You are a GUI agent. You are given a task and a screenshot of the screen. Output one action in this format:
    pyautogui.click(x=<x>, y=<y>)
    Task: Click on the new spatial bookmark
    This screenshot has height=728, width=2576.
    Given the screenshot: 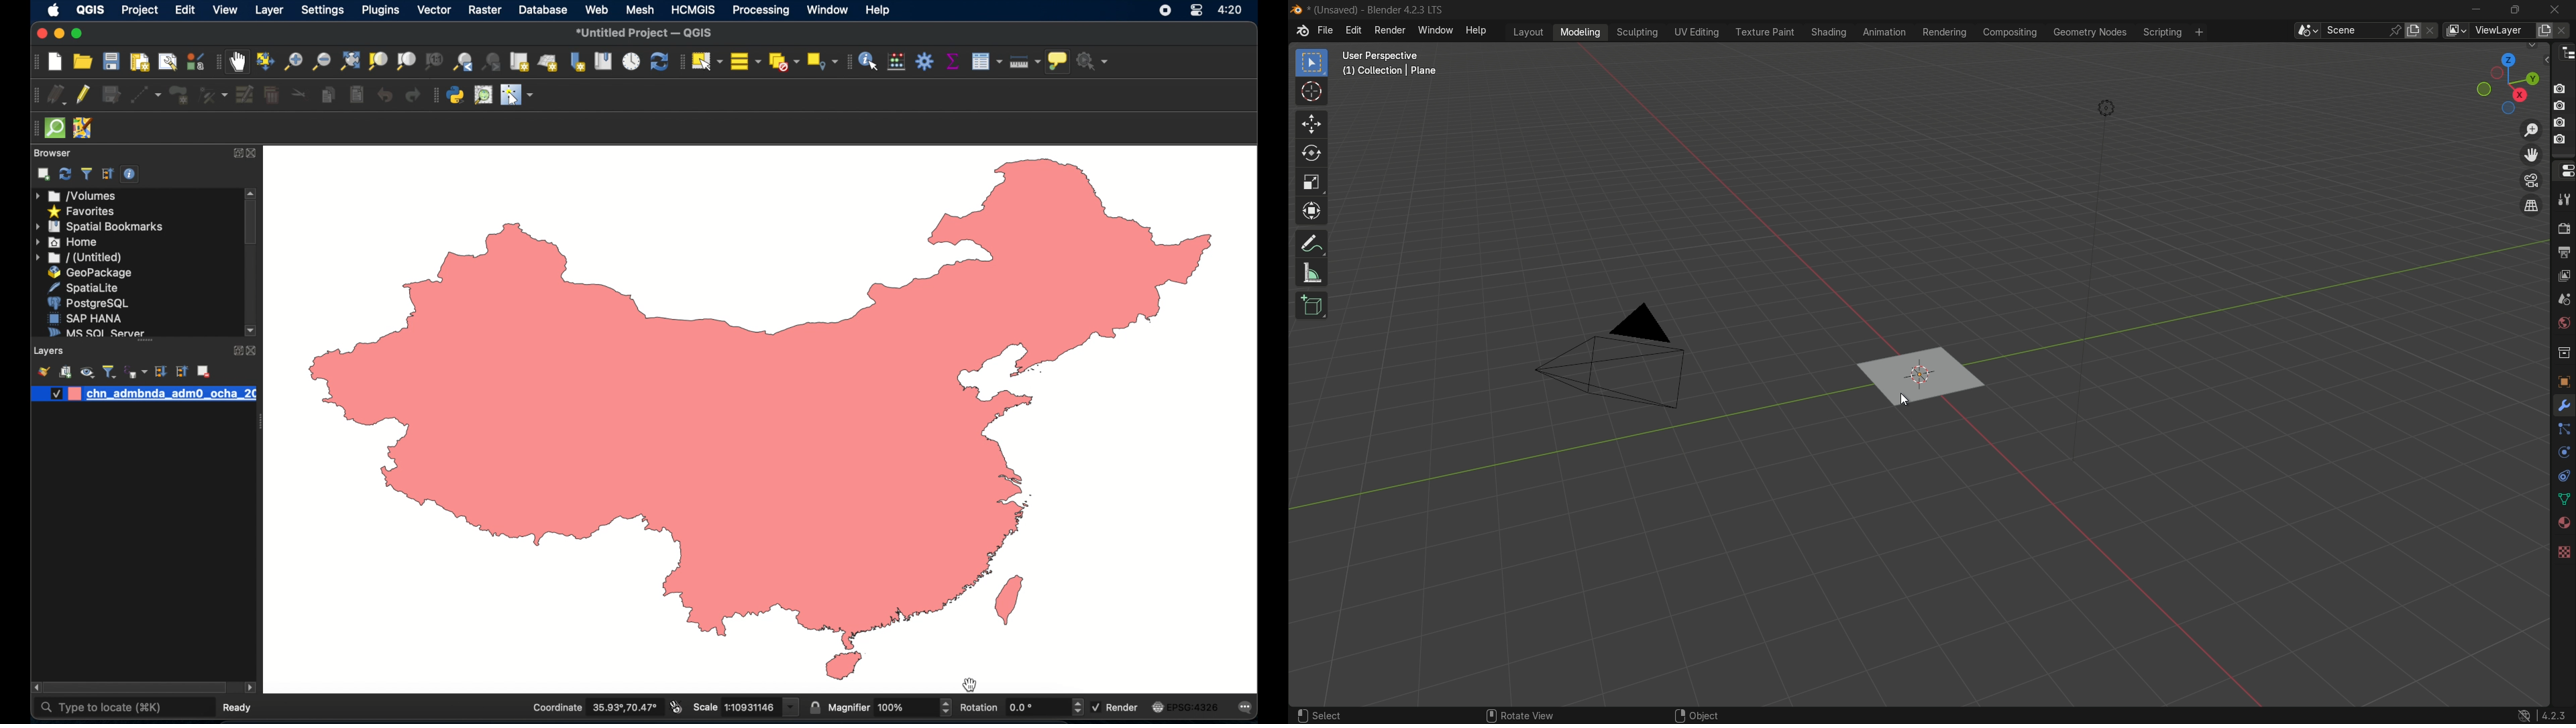 What is the action you would take?
    pyautogui.click(x=579, y=63)
    